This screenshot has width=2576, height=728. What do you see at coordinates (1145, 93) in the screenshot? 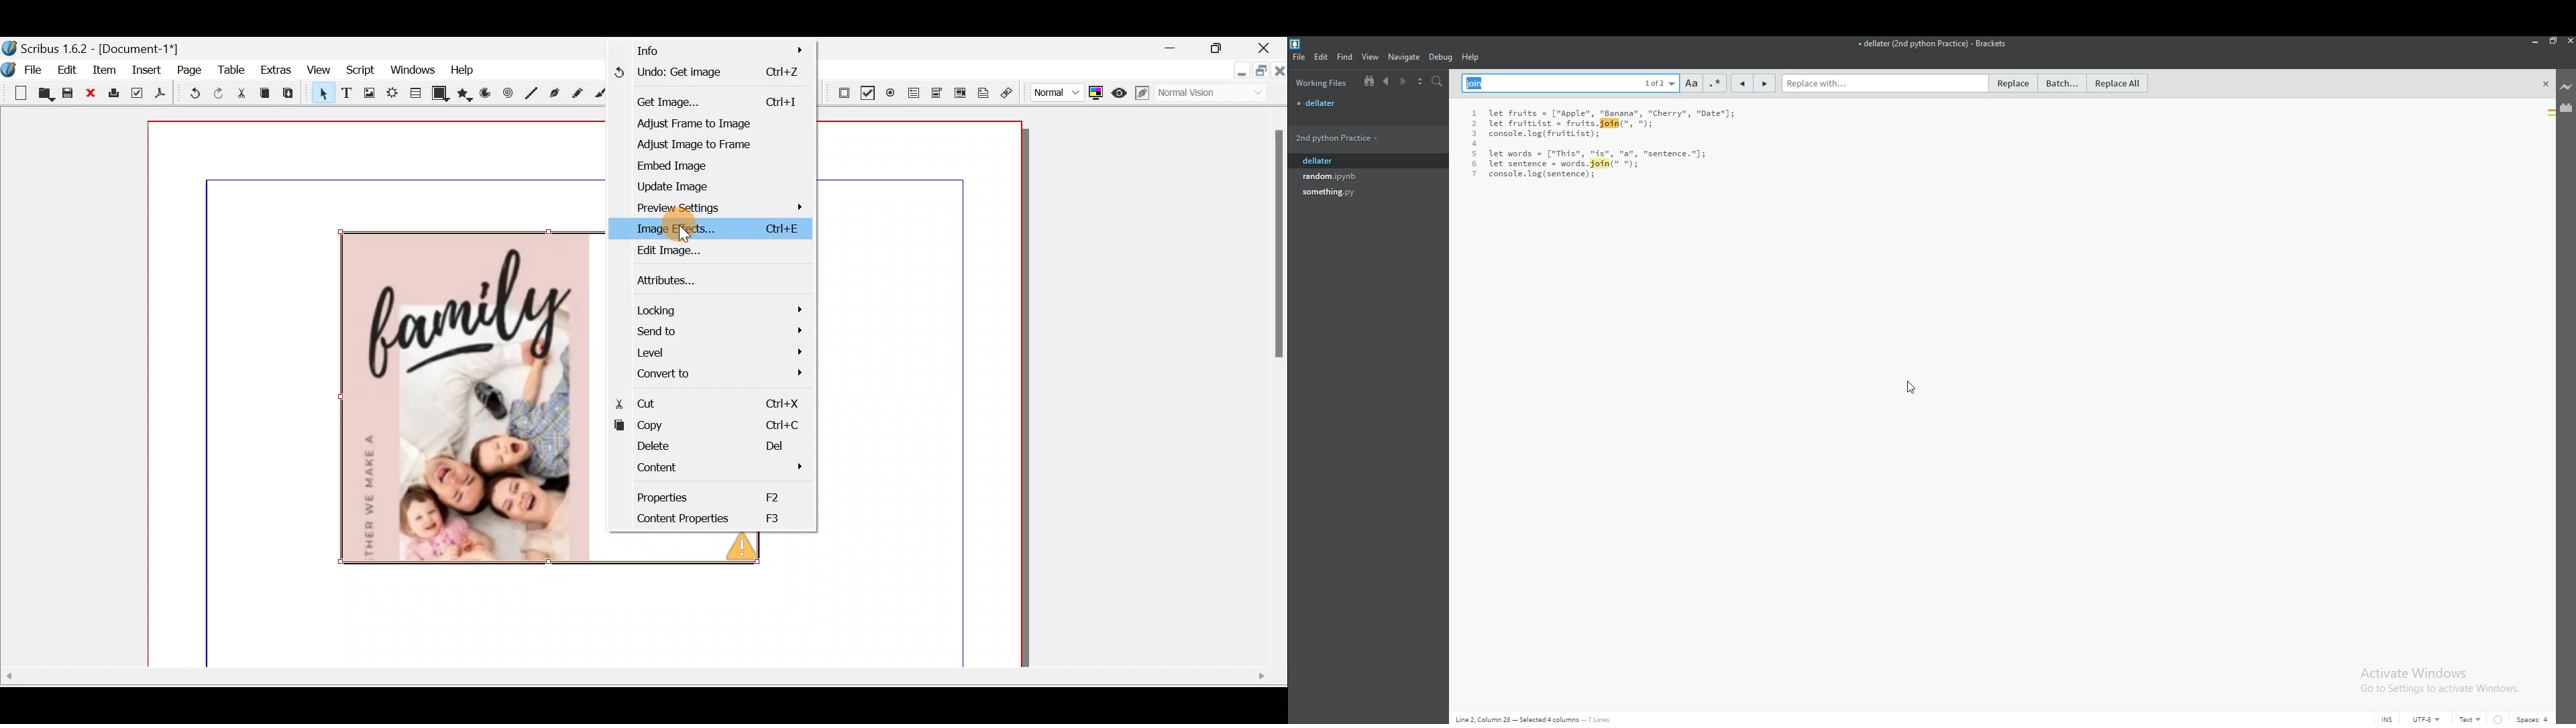
I see `Edit in preview mode` at bounding box center [1145, 93].